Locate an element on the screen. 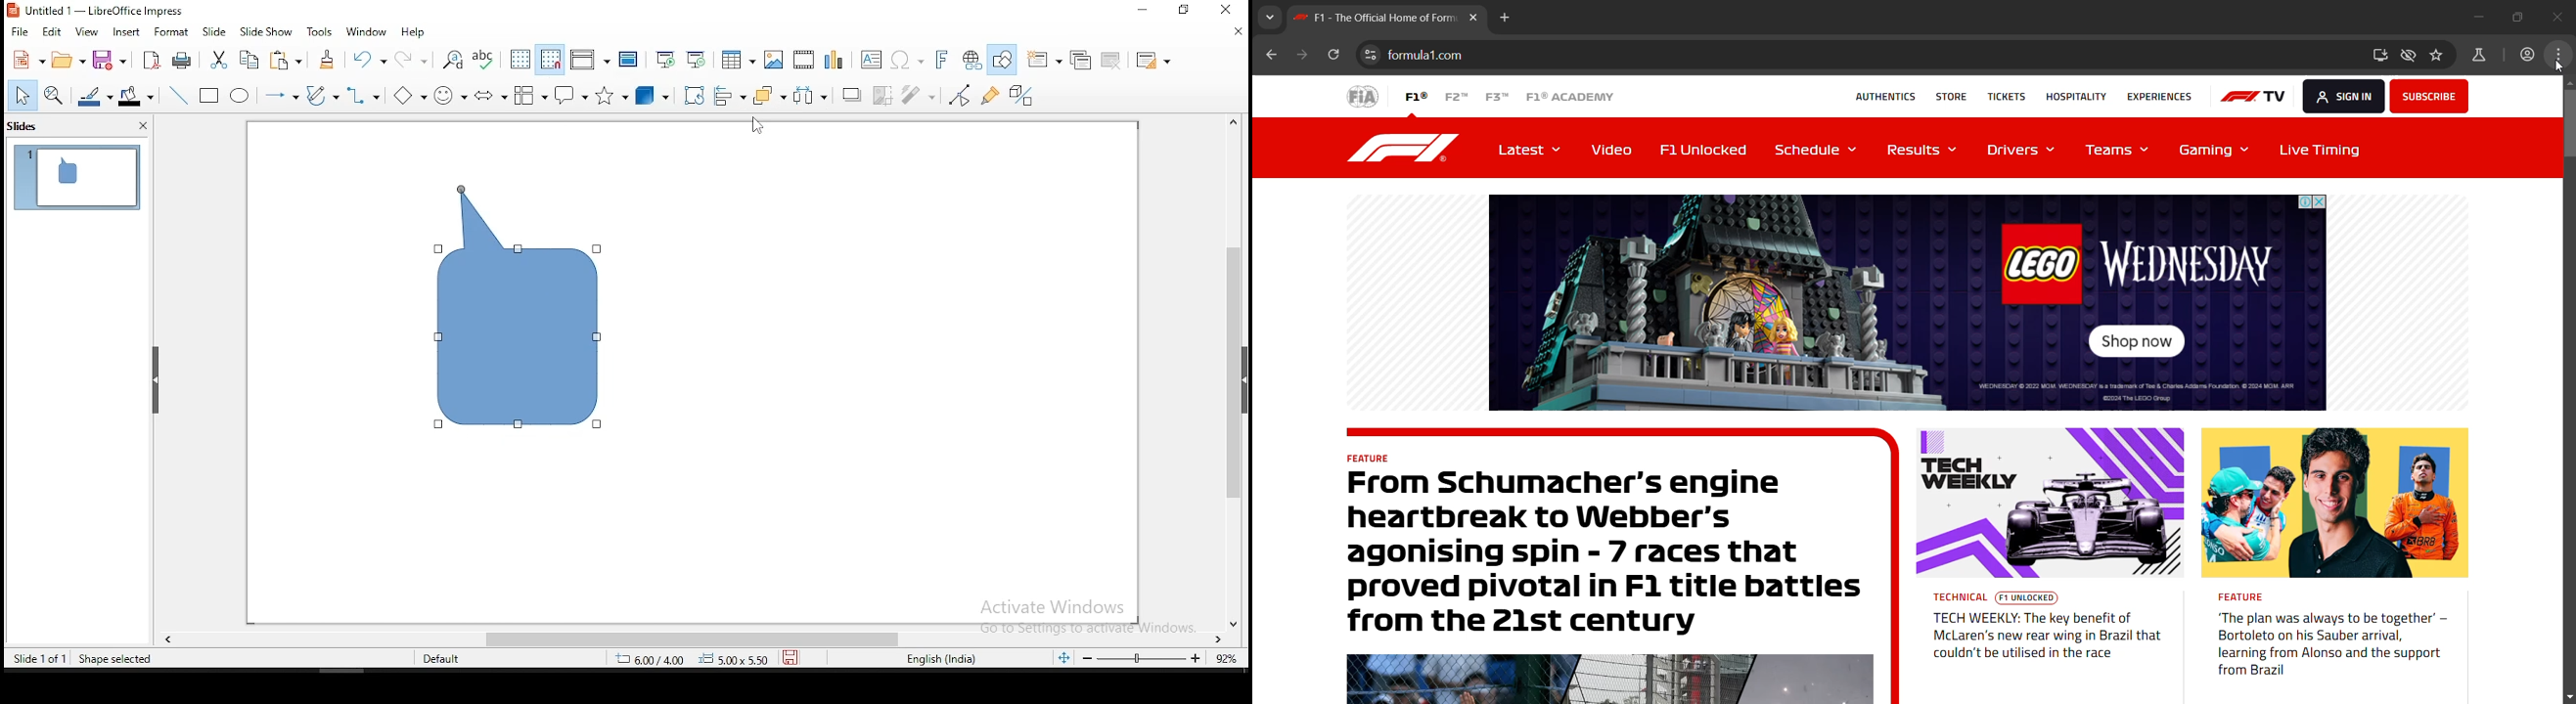  rectangle is located at coordinates (210, 96).